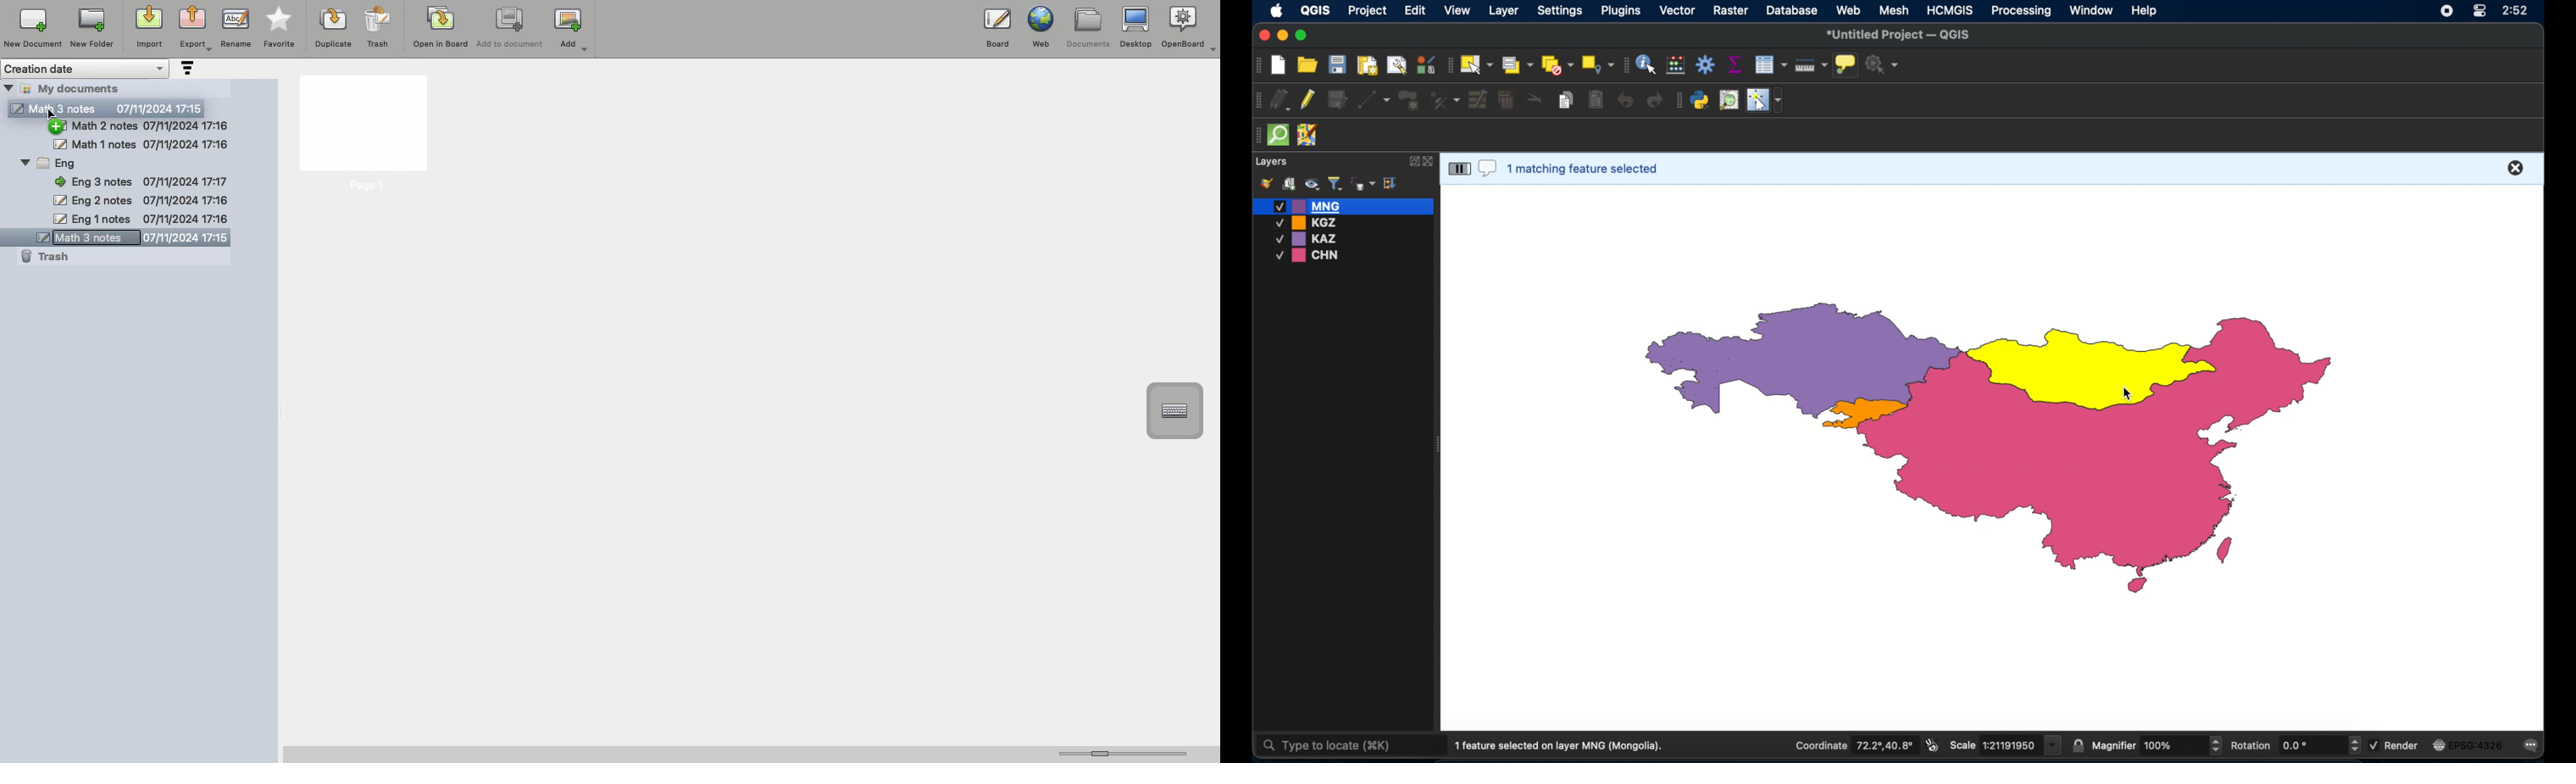 The width and height of the screenshot is (2576, 784). Describe the element at coordinates (1344, 206) in the screenshot. I see `MNG` at that location.